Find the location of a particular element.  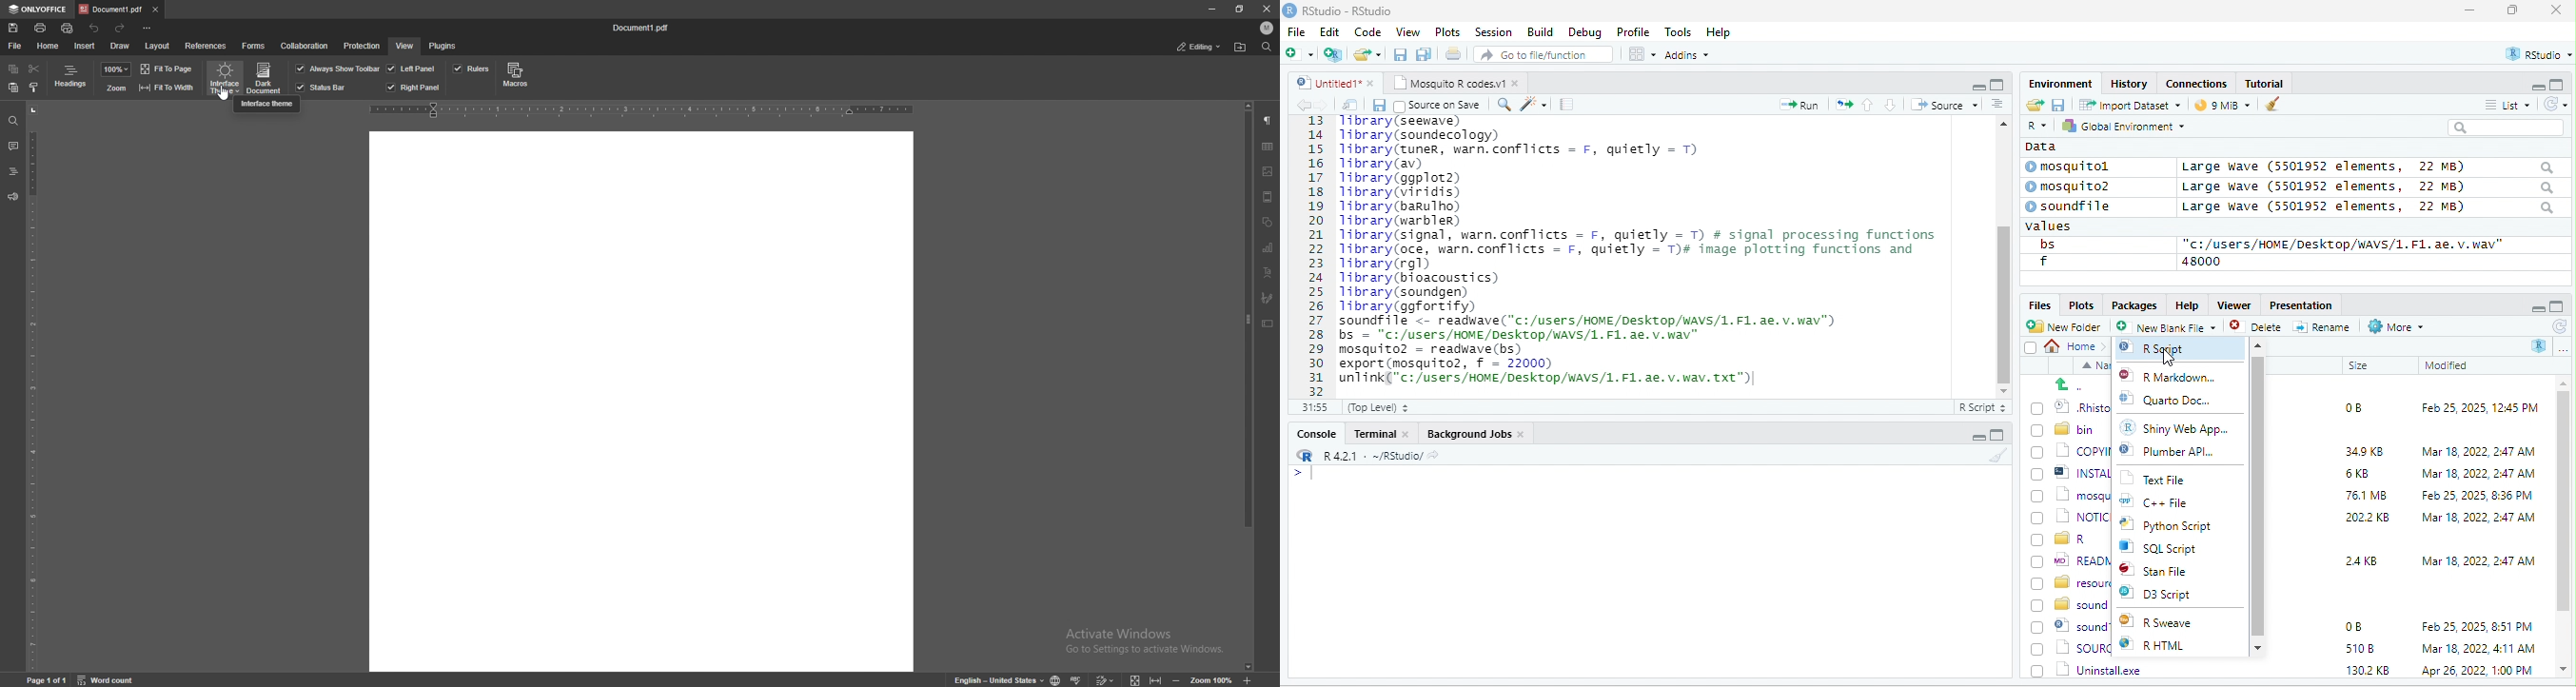

minimize is located at coordinates (2469, 11).